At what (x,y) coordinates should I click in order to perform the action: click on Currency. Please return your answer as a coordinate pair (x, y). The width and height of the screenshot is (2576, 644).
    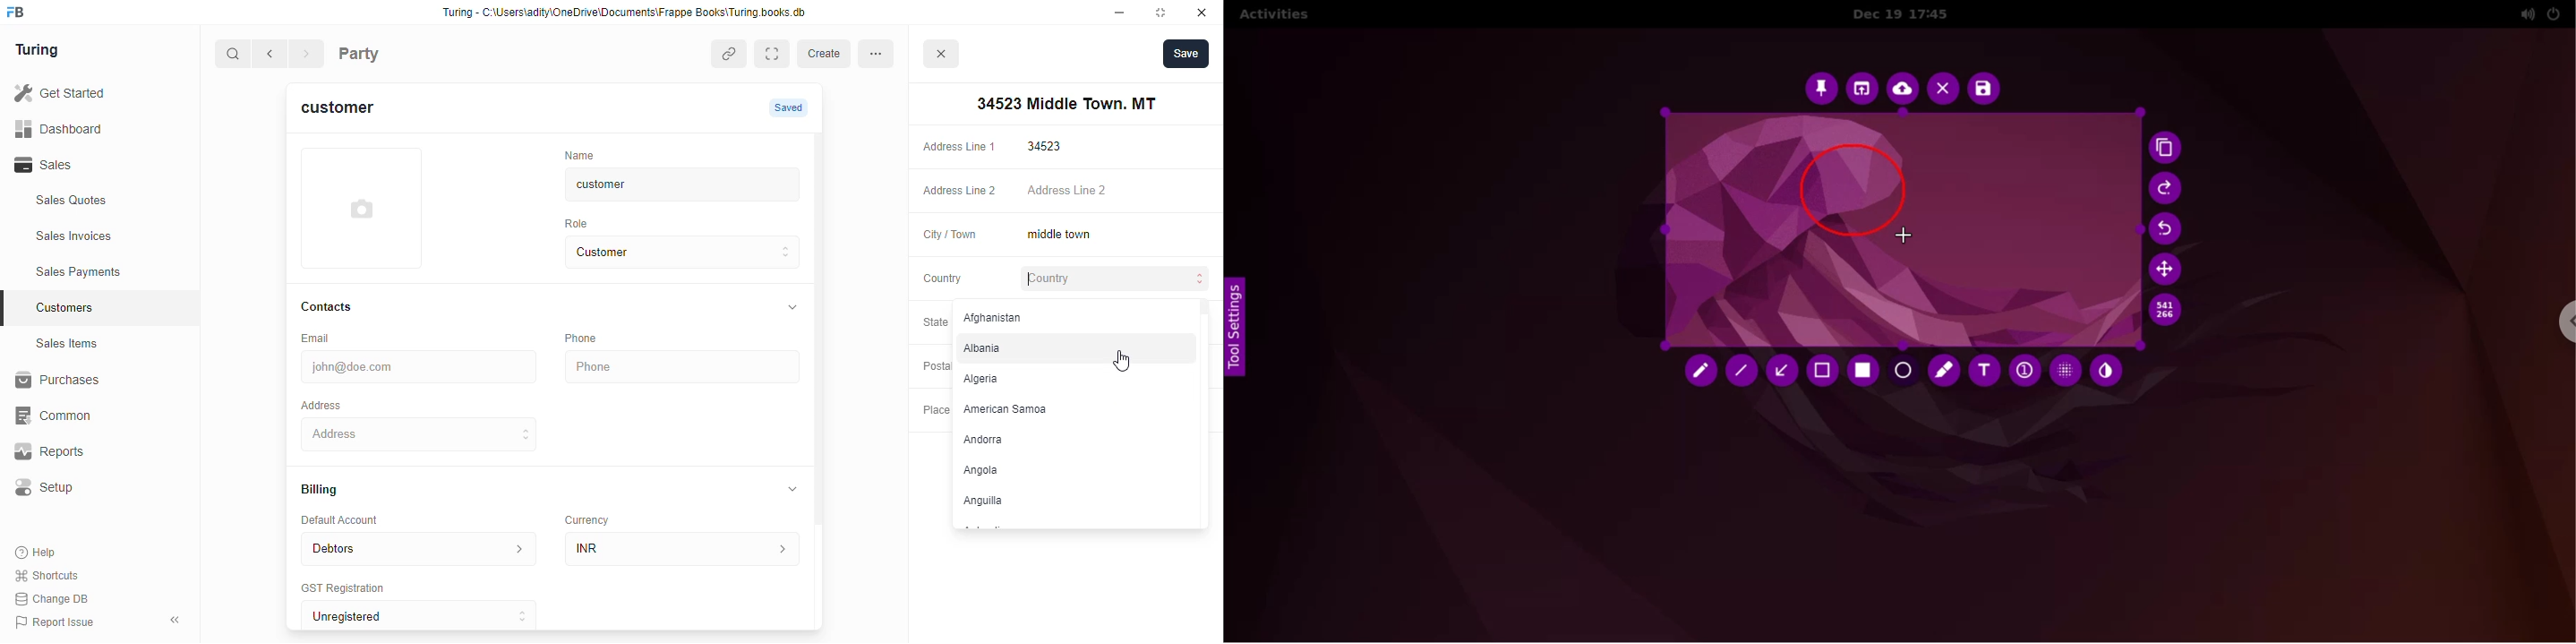
    Looking at the image, I should click on (595, 516).